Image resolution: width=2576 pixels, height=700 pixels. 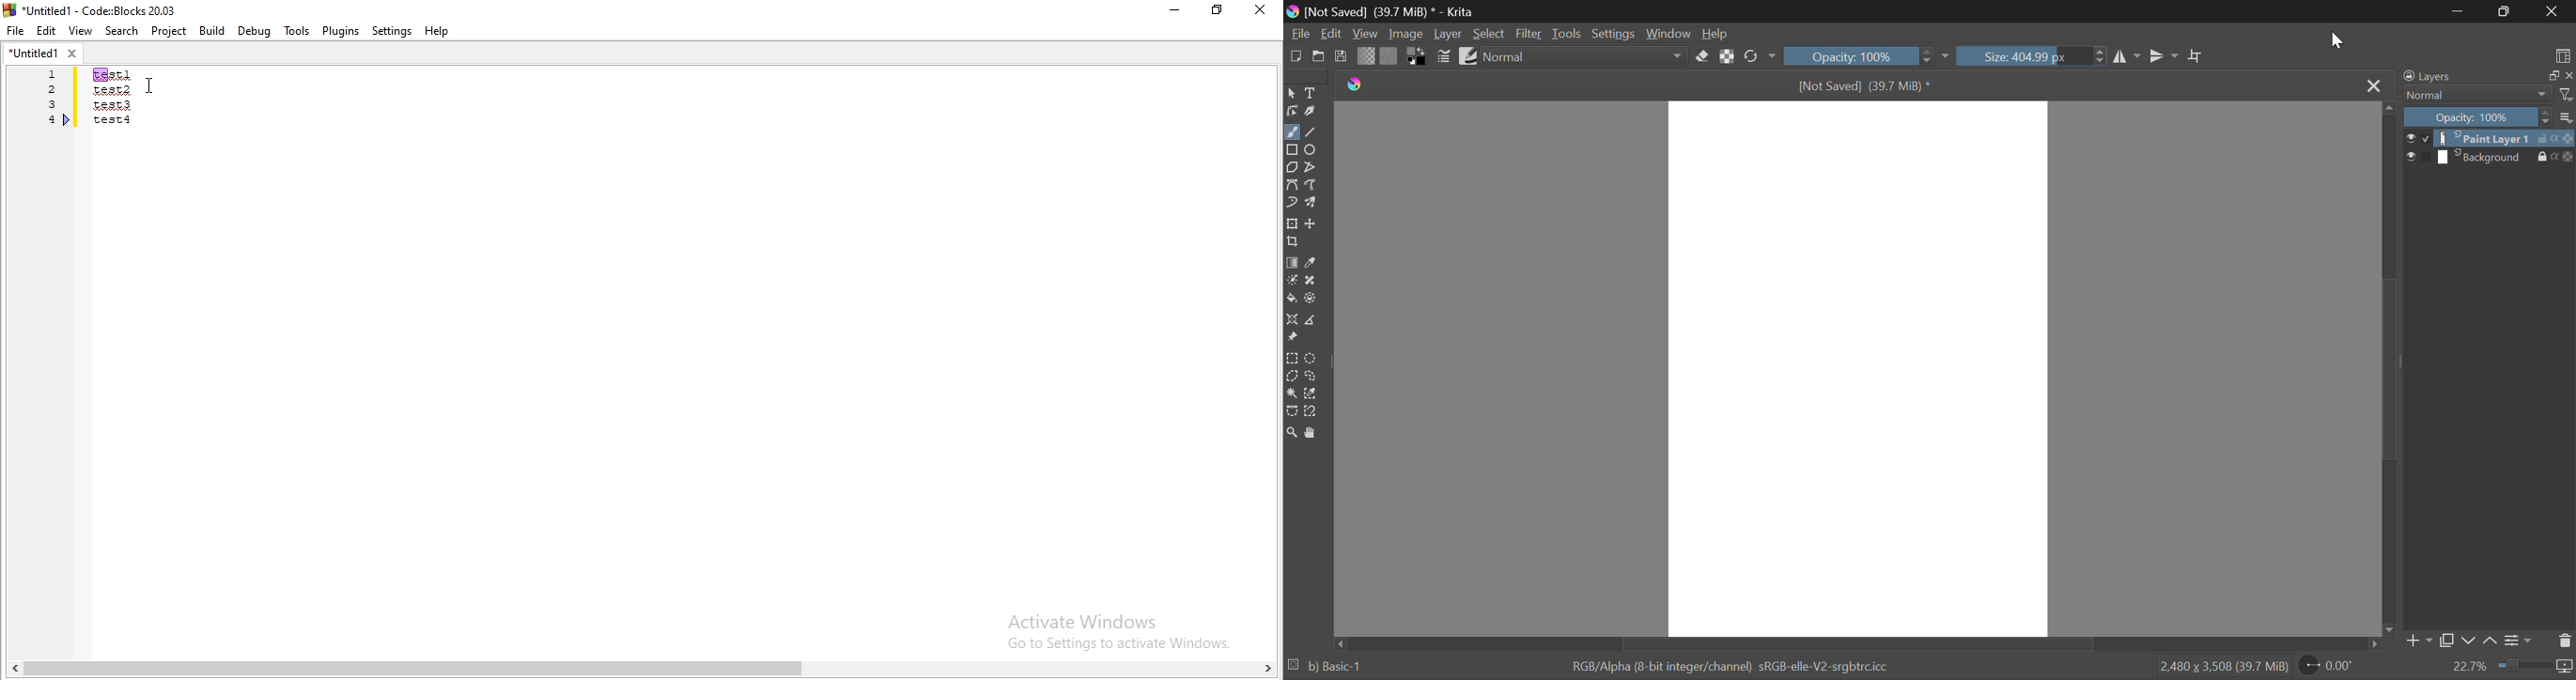 What do you see at coordinates (1324, 669) in the screenshot?
I see `Brush Preset Selected` at bounding box center [1324, 669].